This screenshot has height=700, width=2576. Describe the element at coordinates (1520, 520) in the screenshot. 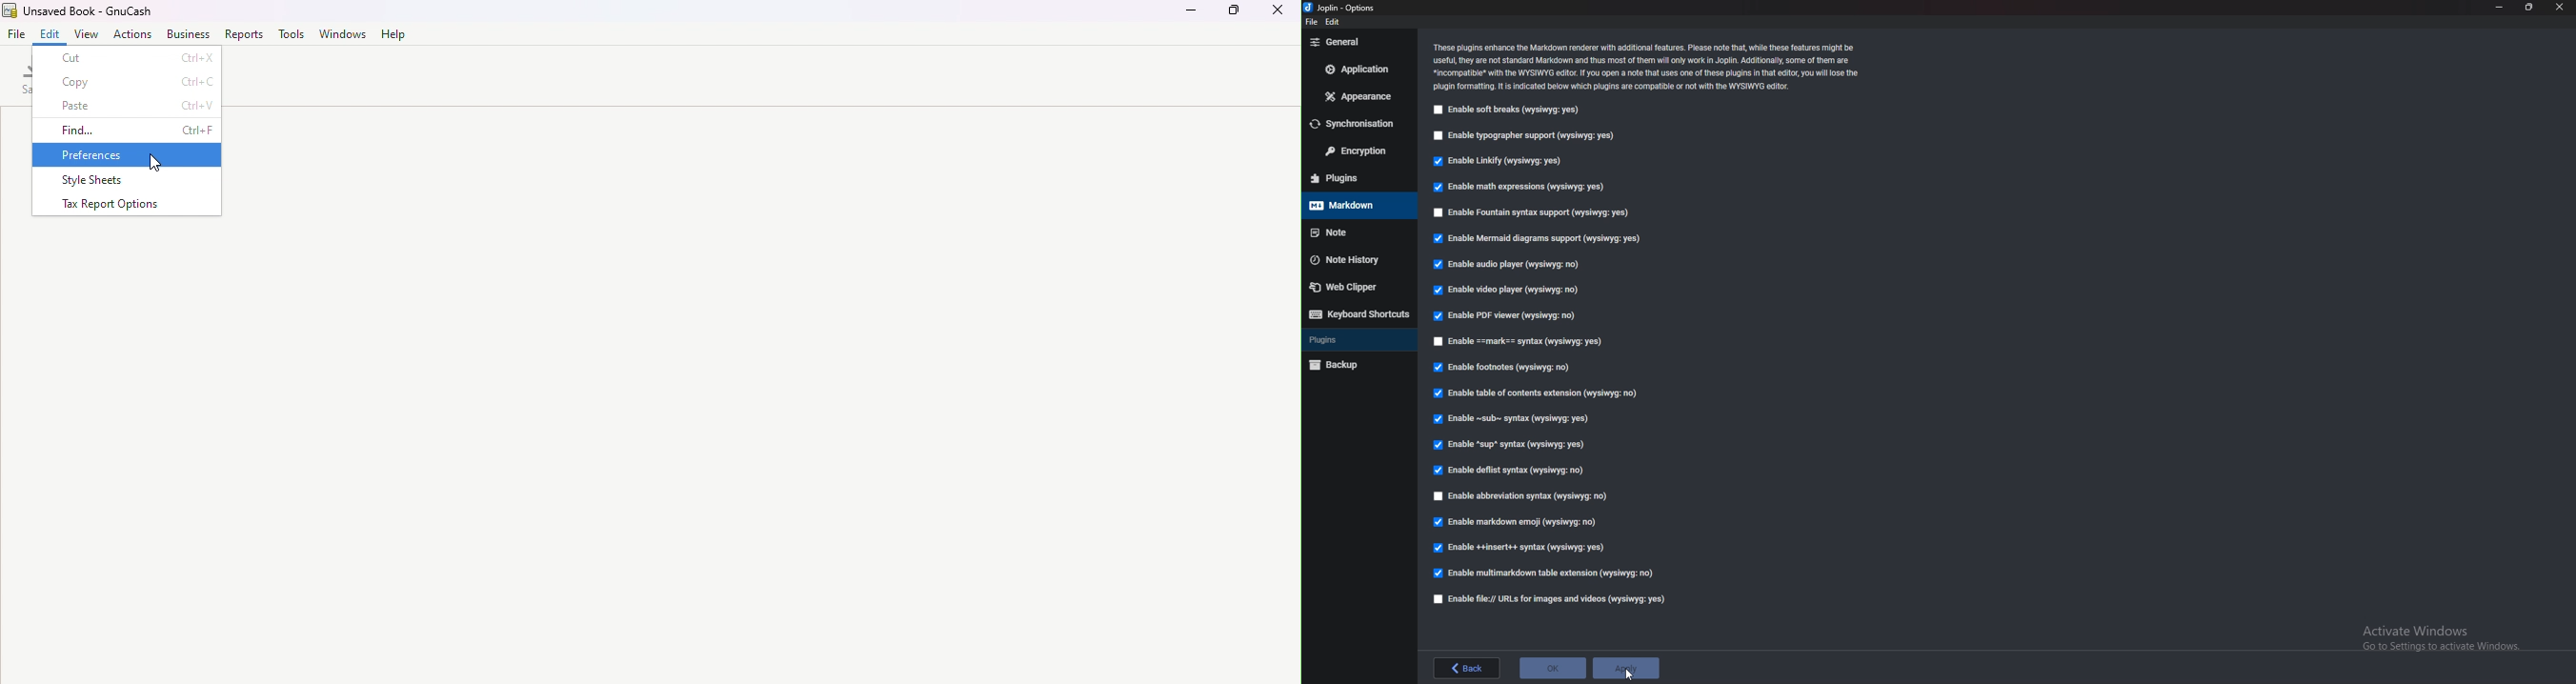

I see `Enable markdown emoji` at that location.